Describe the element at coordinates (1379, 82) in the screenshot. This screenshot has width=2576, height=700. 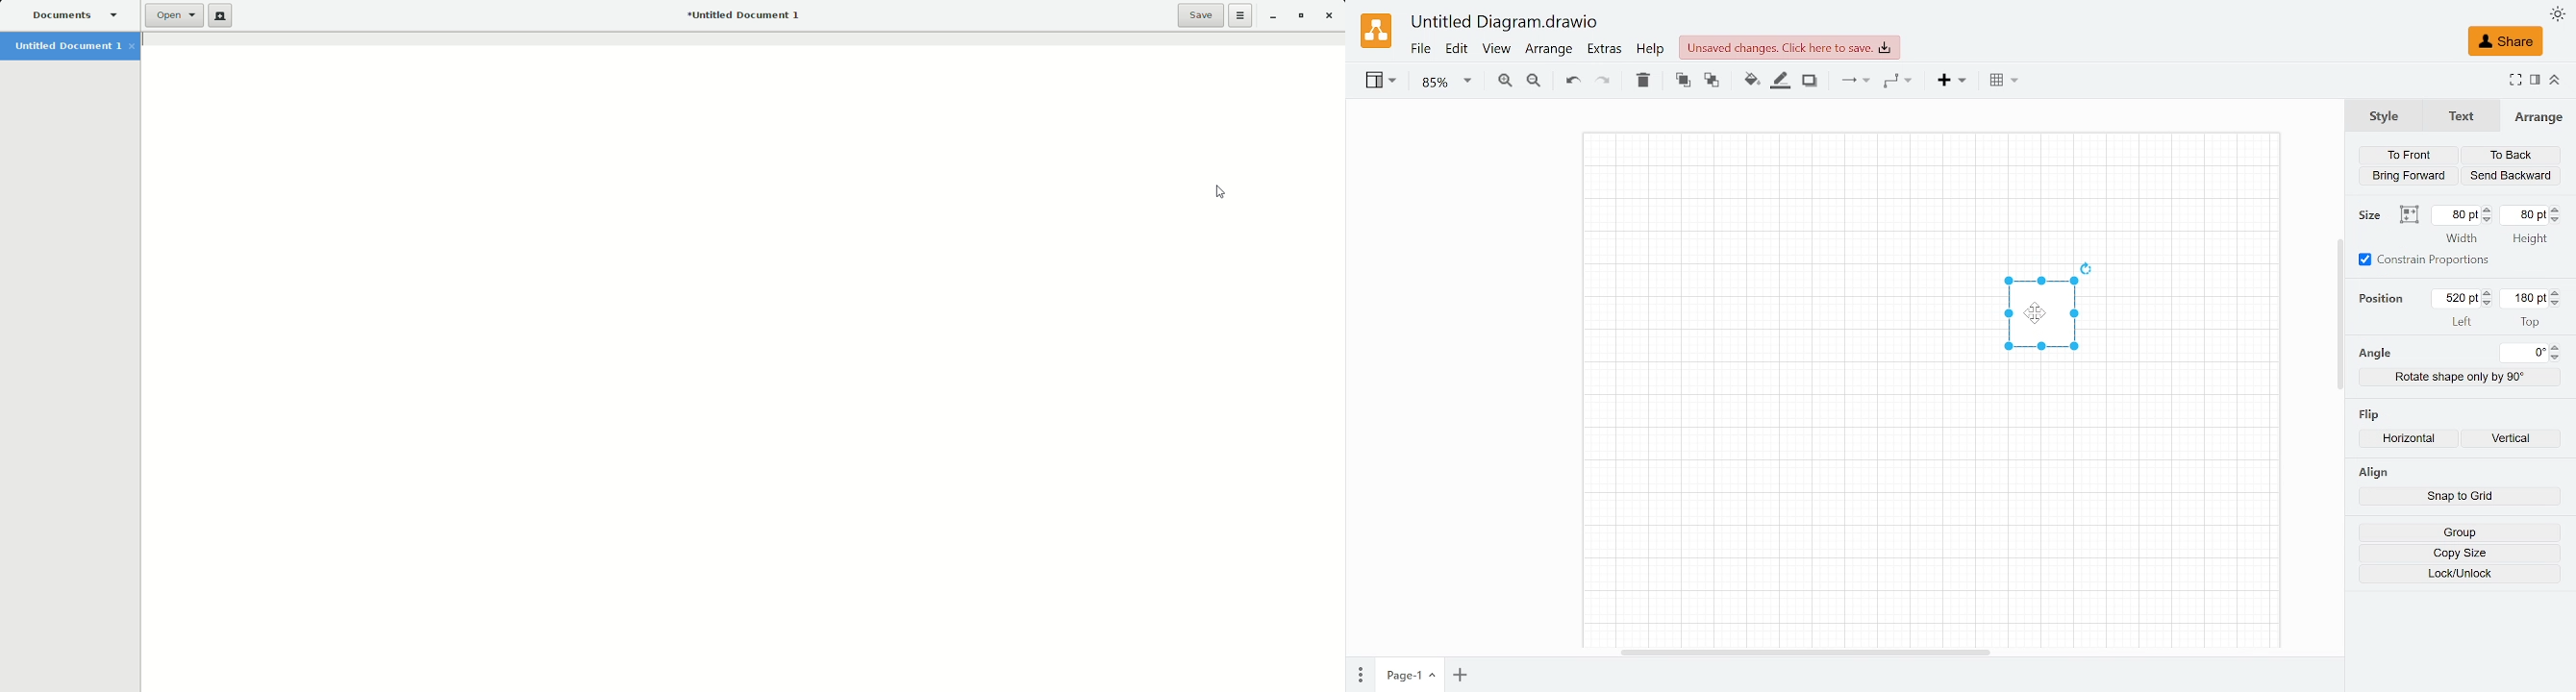
I see `View settings` at that location.